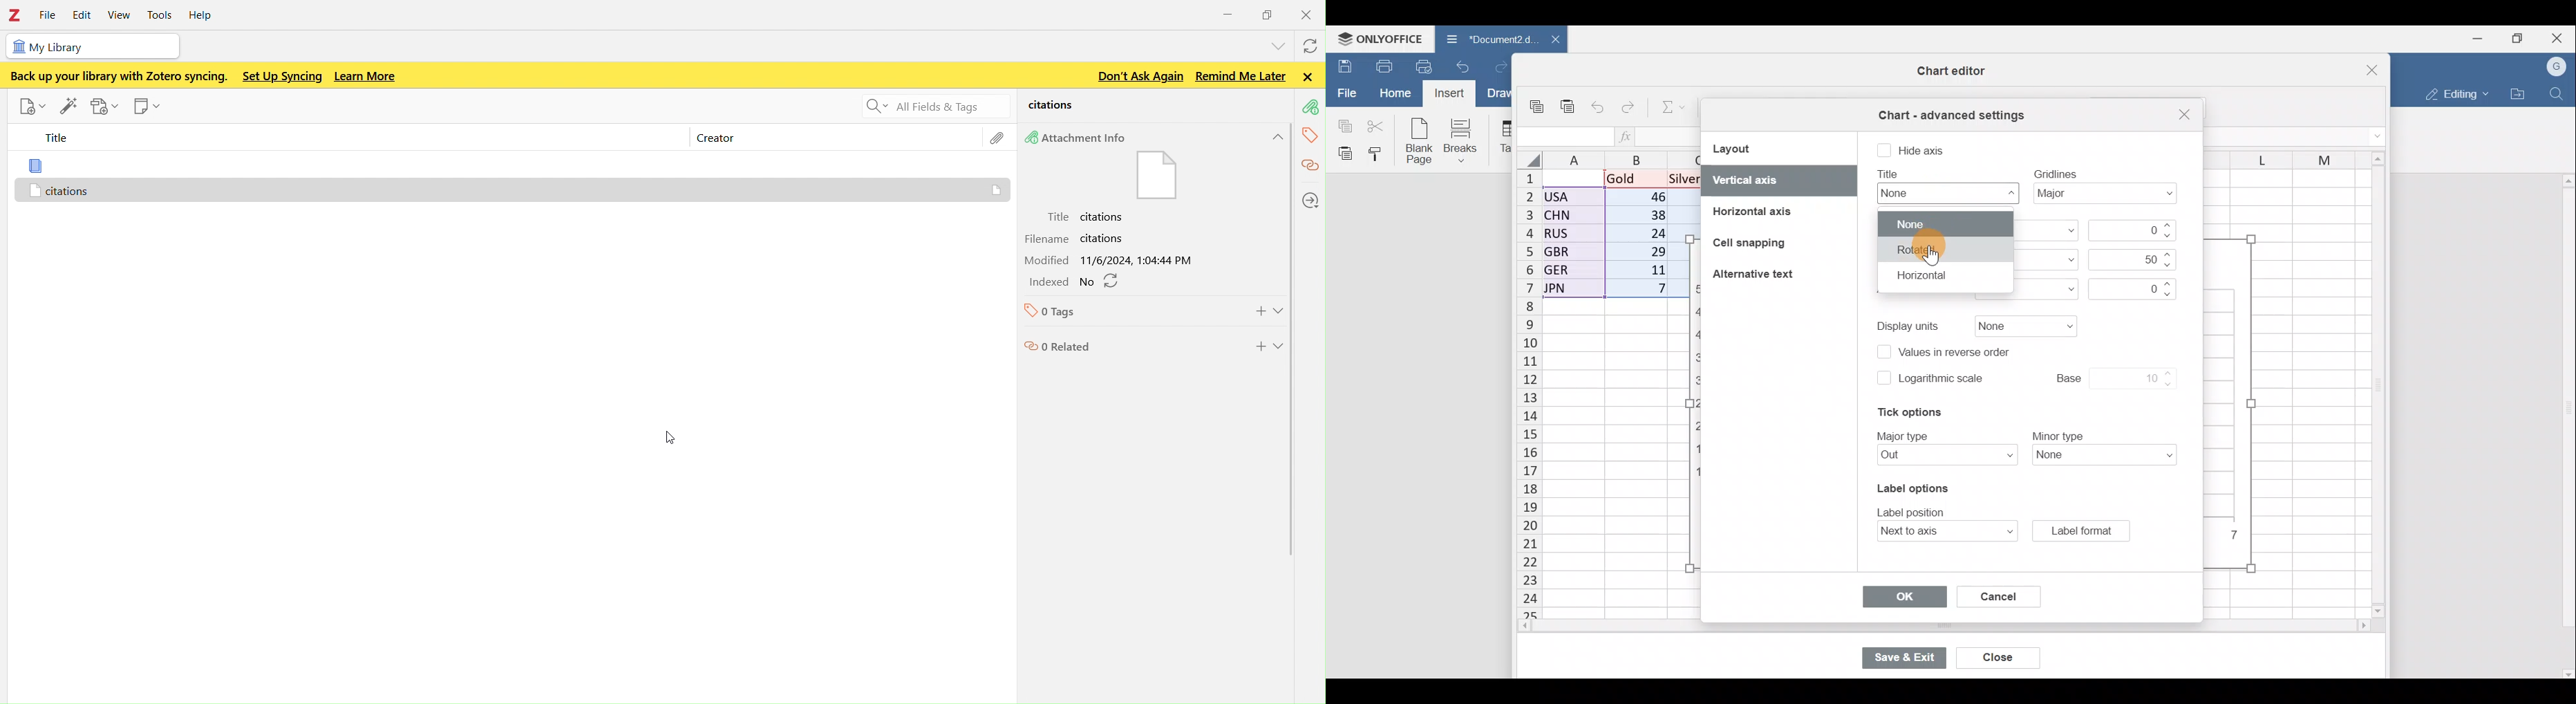 This screenshot has height=728, width=2576. What do you see at coordinates (1421, 142) in the screenshot?
I see `Blank page` at bounding box center [1421, 142].